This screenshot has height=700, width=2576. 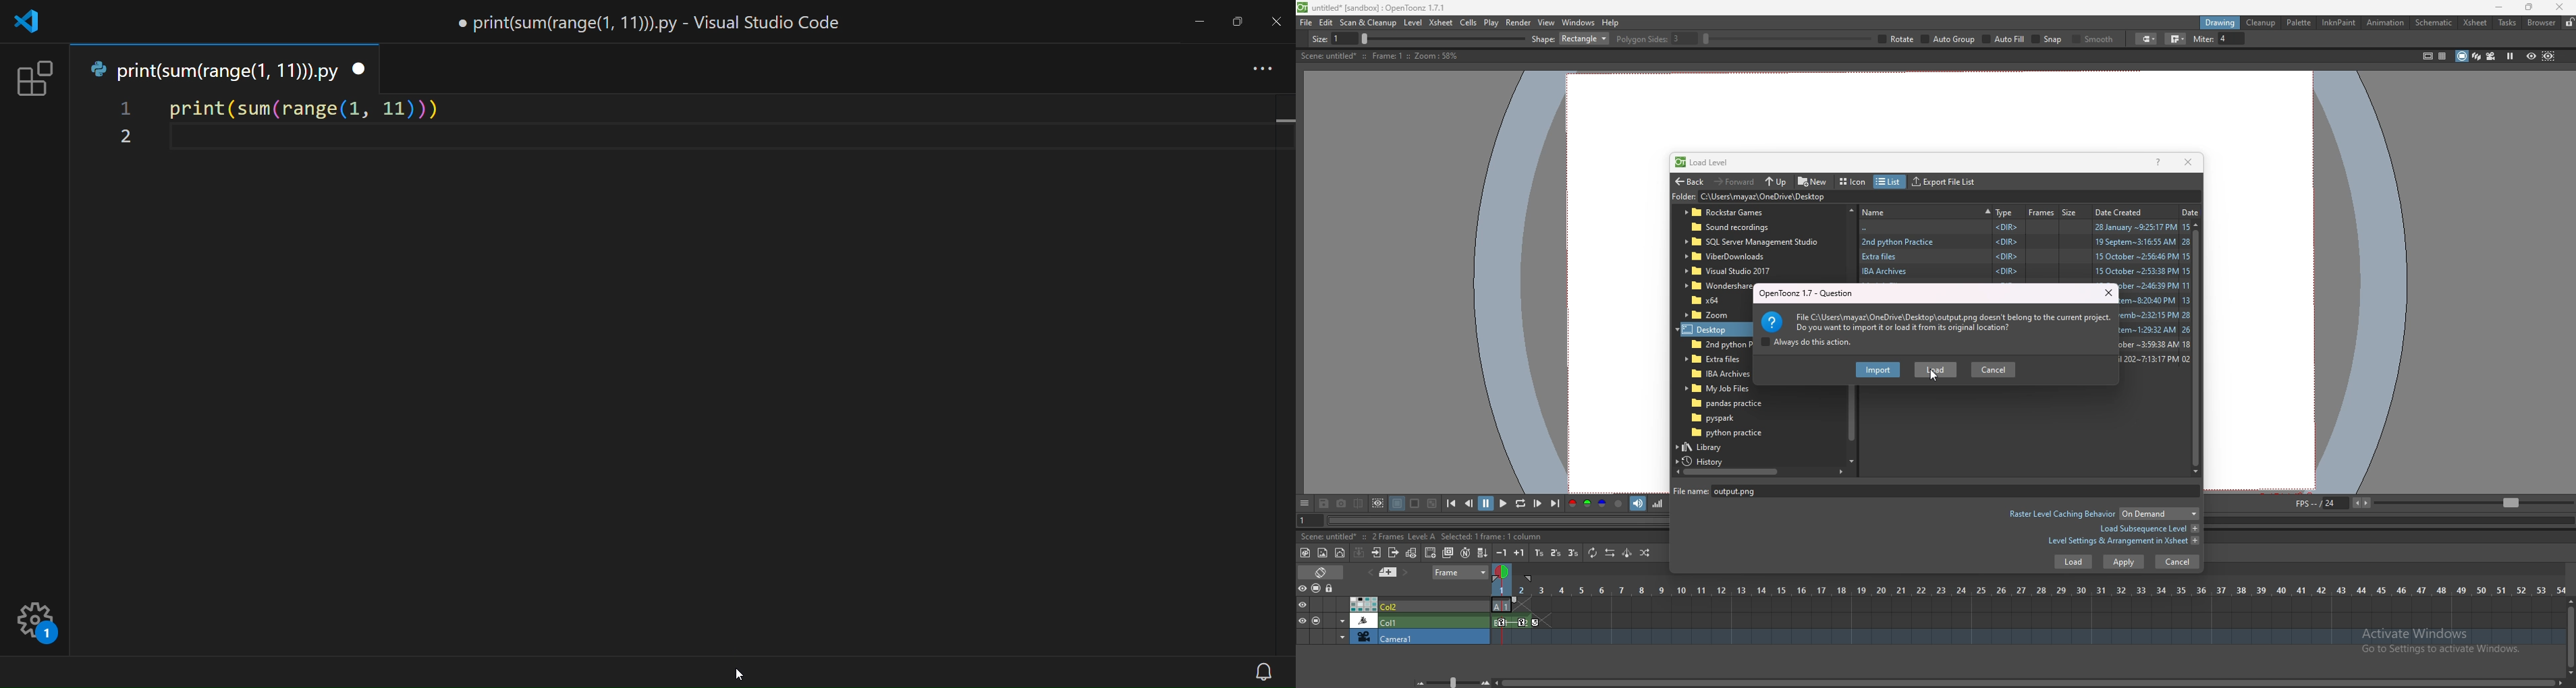 I want to click on question, so click(x=1812, y=293).